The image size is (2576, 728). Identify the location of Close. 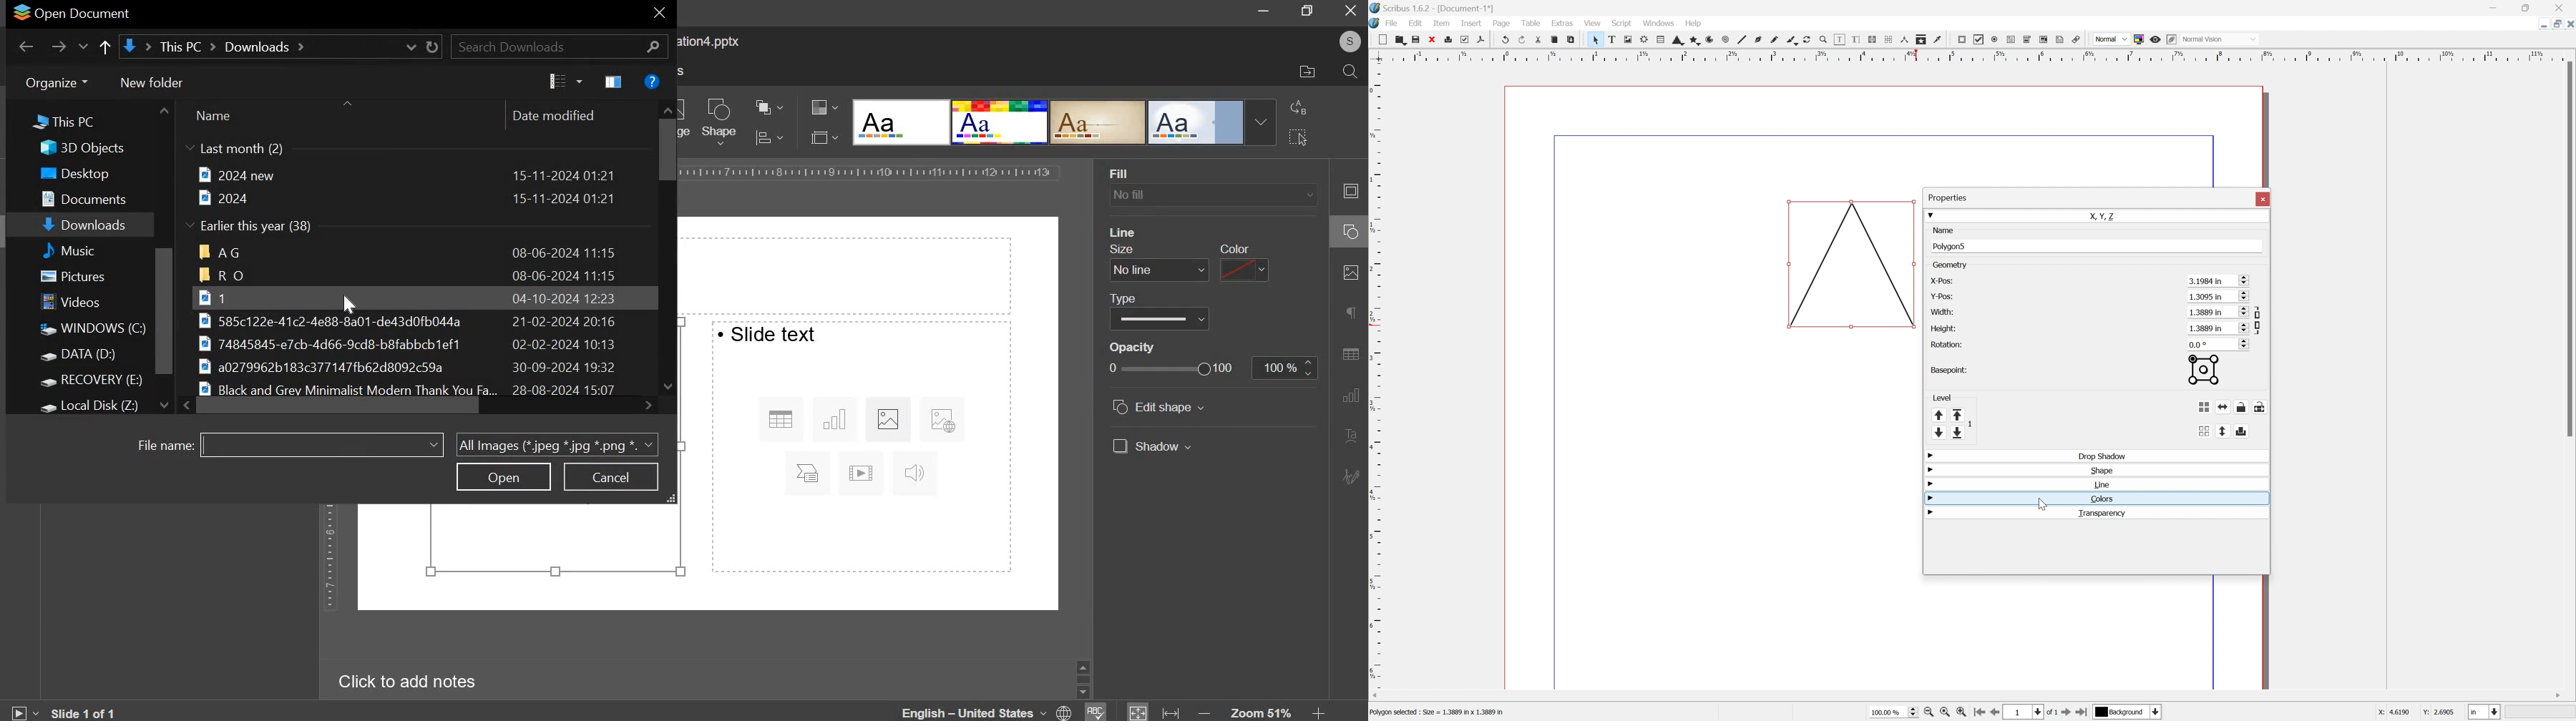
(1432, 39).